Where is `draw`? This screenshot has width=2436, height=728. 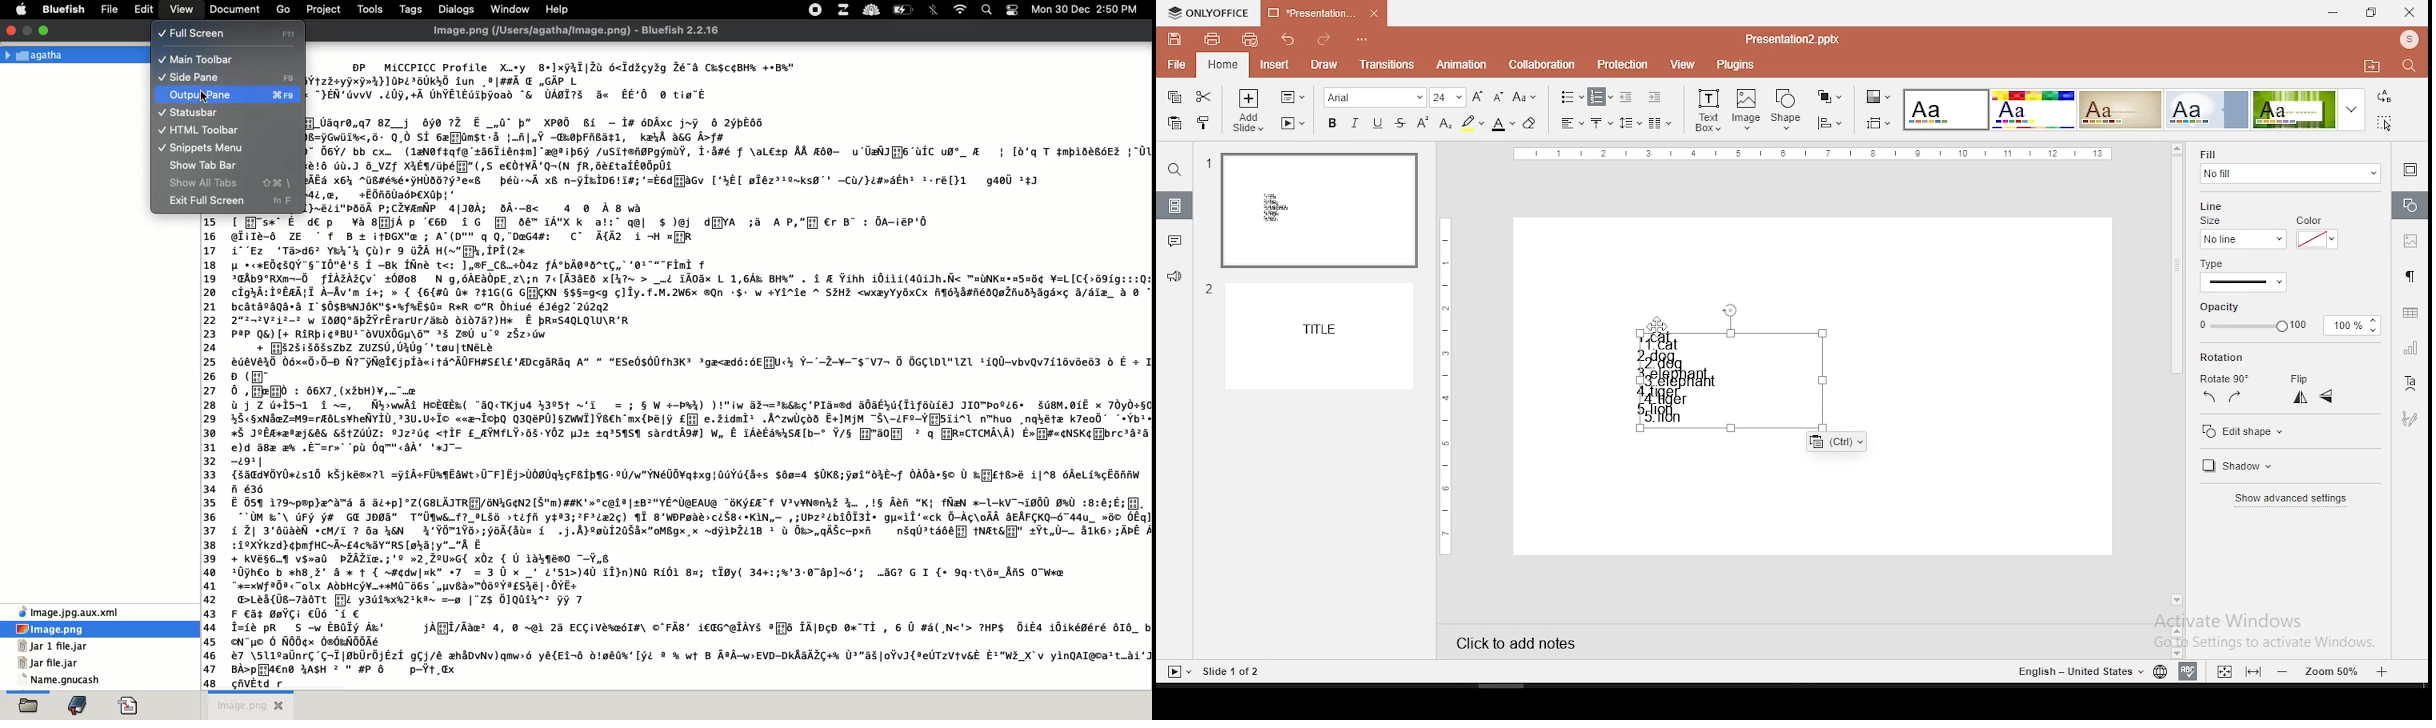
draw is located at coordinates (1324, 66).